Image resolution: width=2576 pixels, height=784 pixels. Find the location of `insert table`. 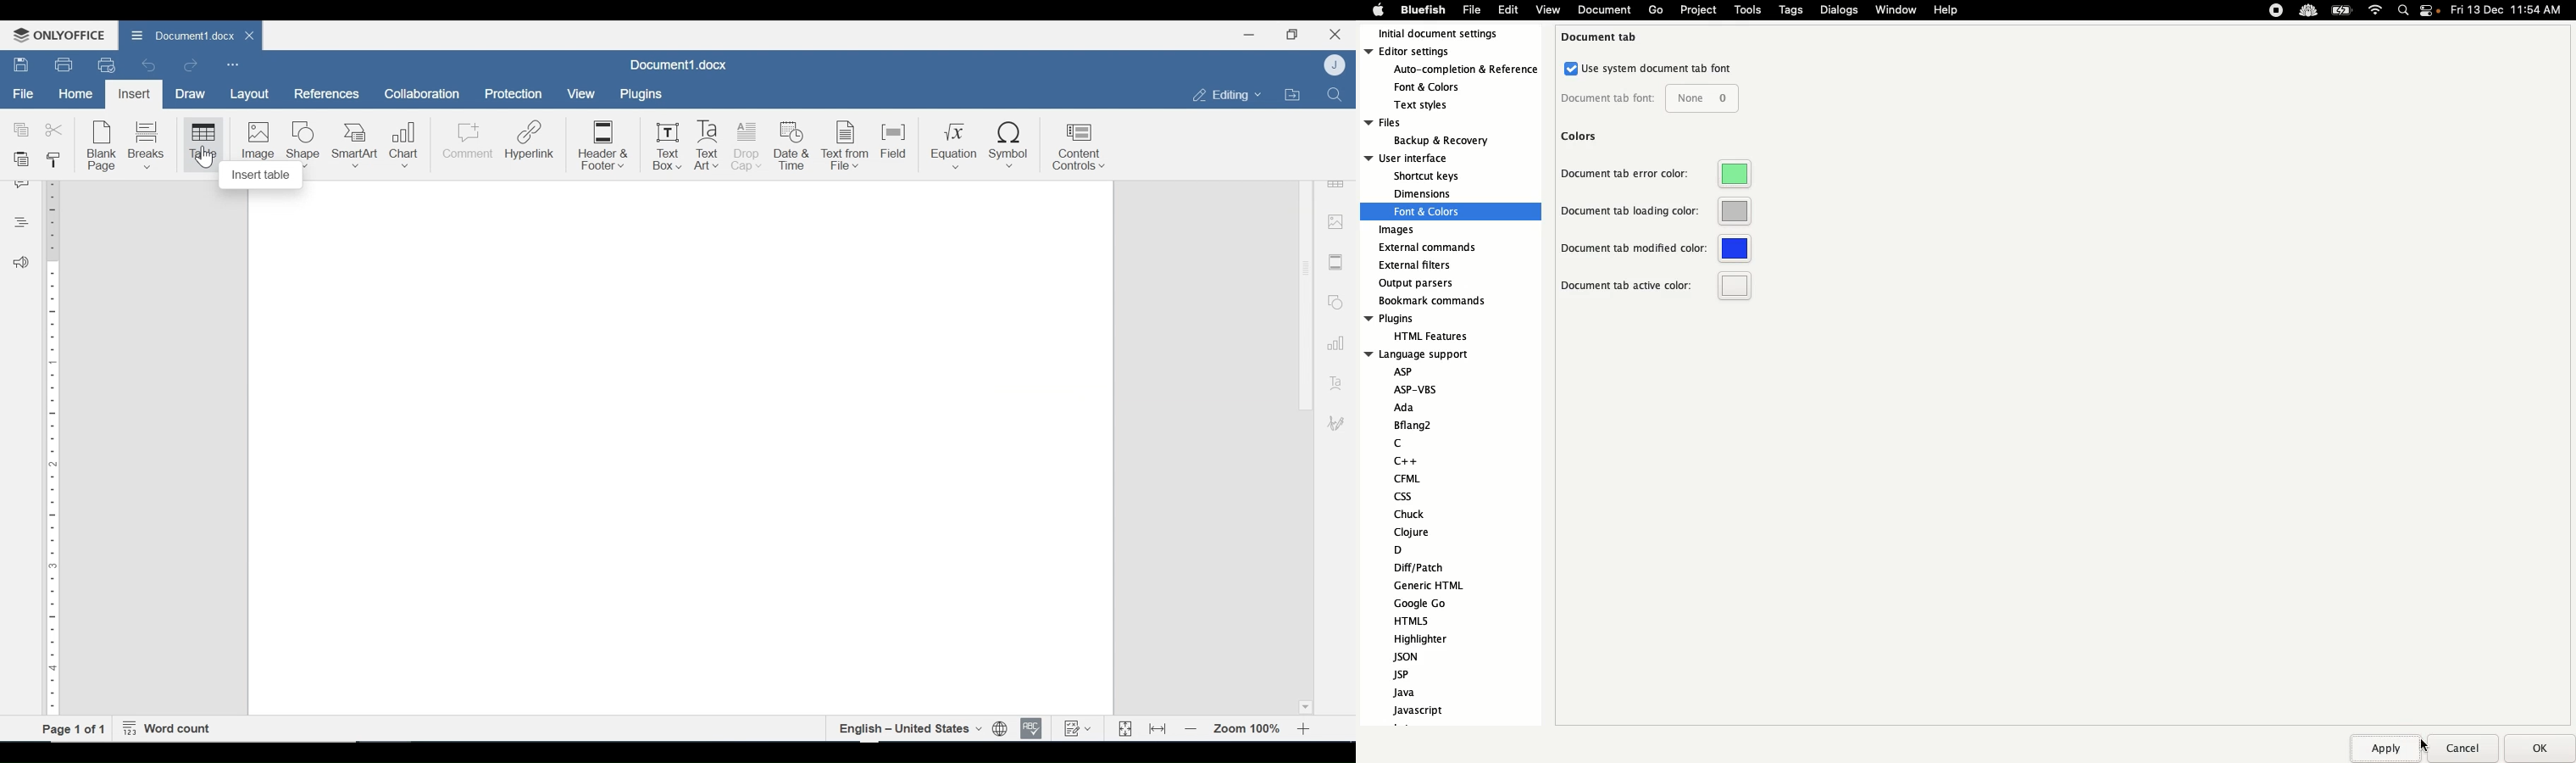

insert table is located at coordinates (261, 177).